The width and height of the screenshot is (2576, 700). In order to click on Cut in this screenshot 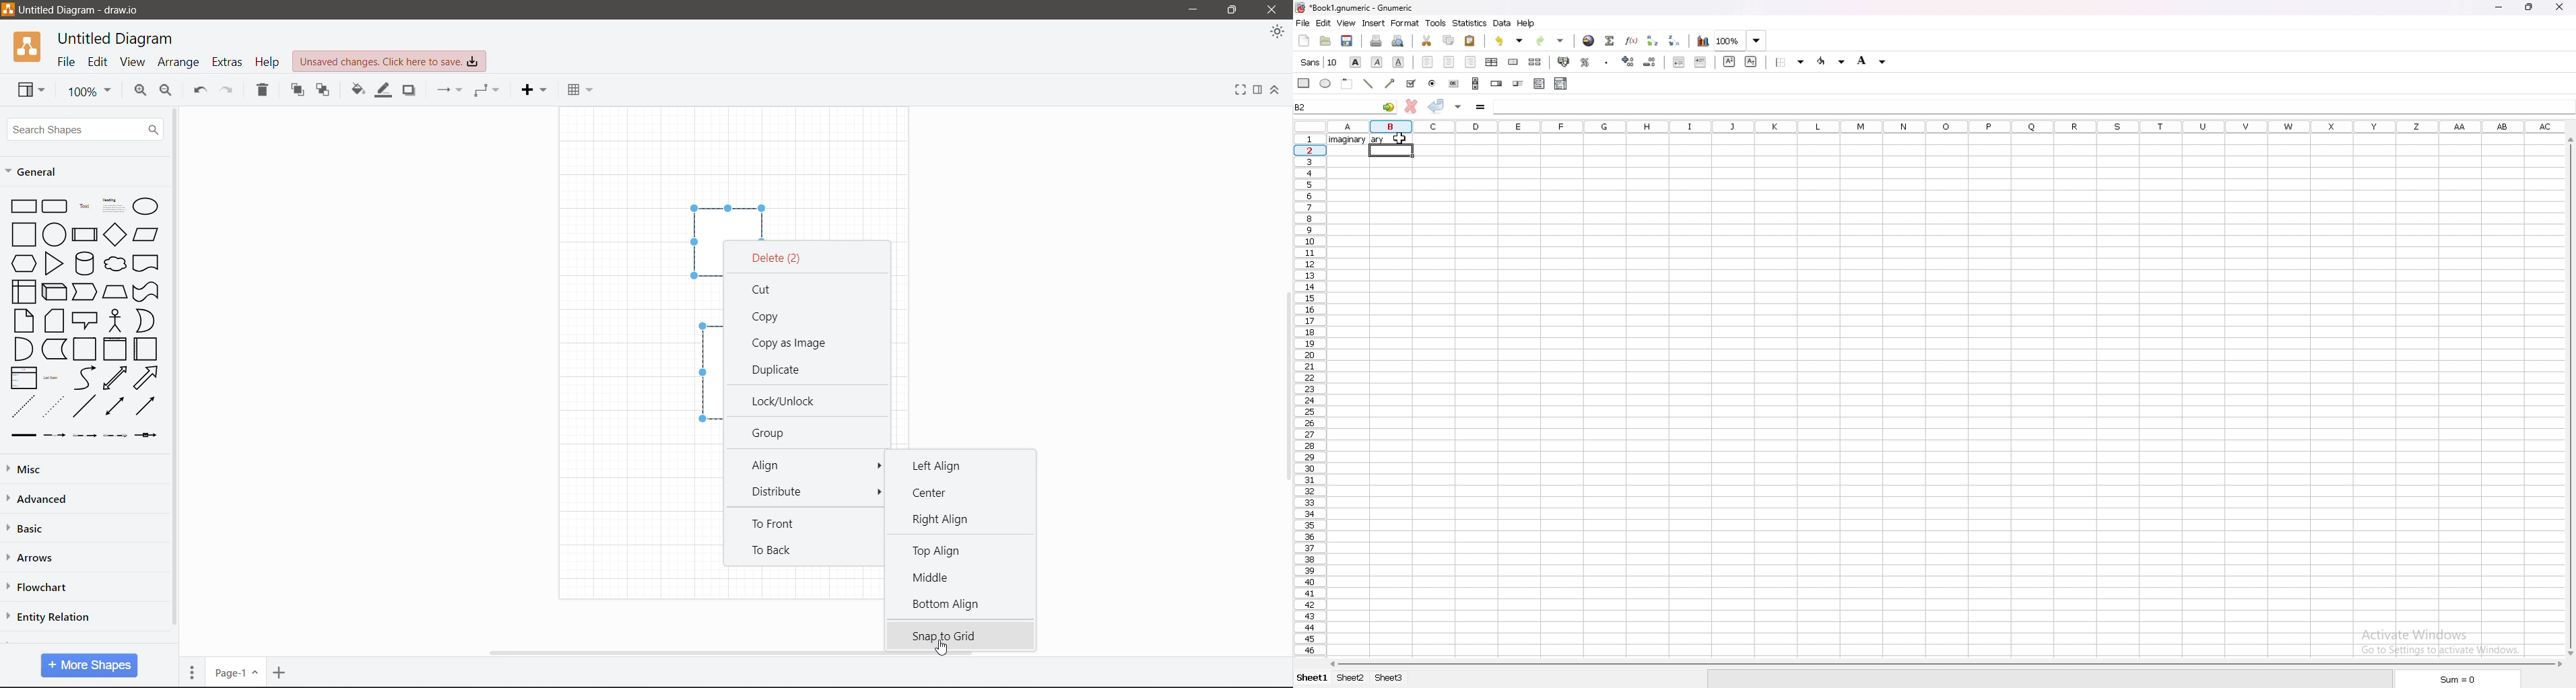, I will do `click(768, 289)`.